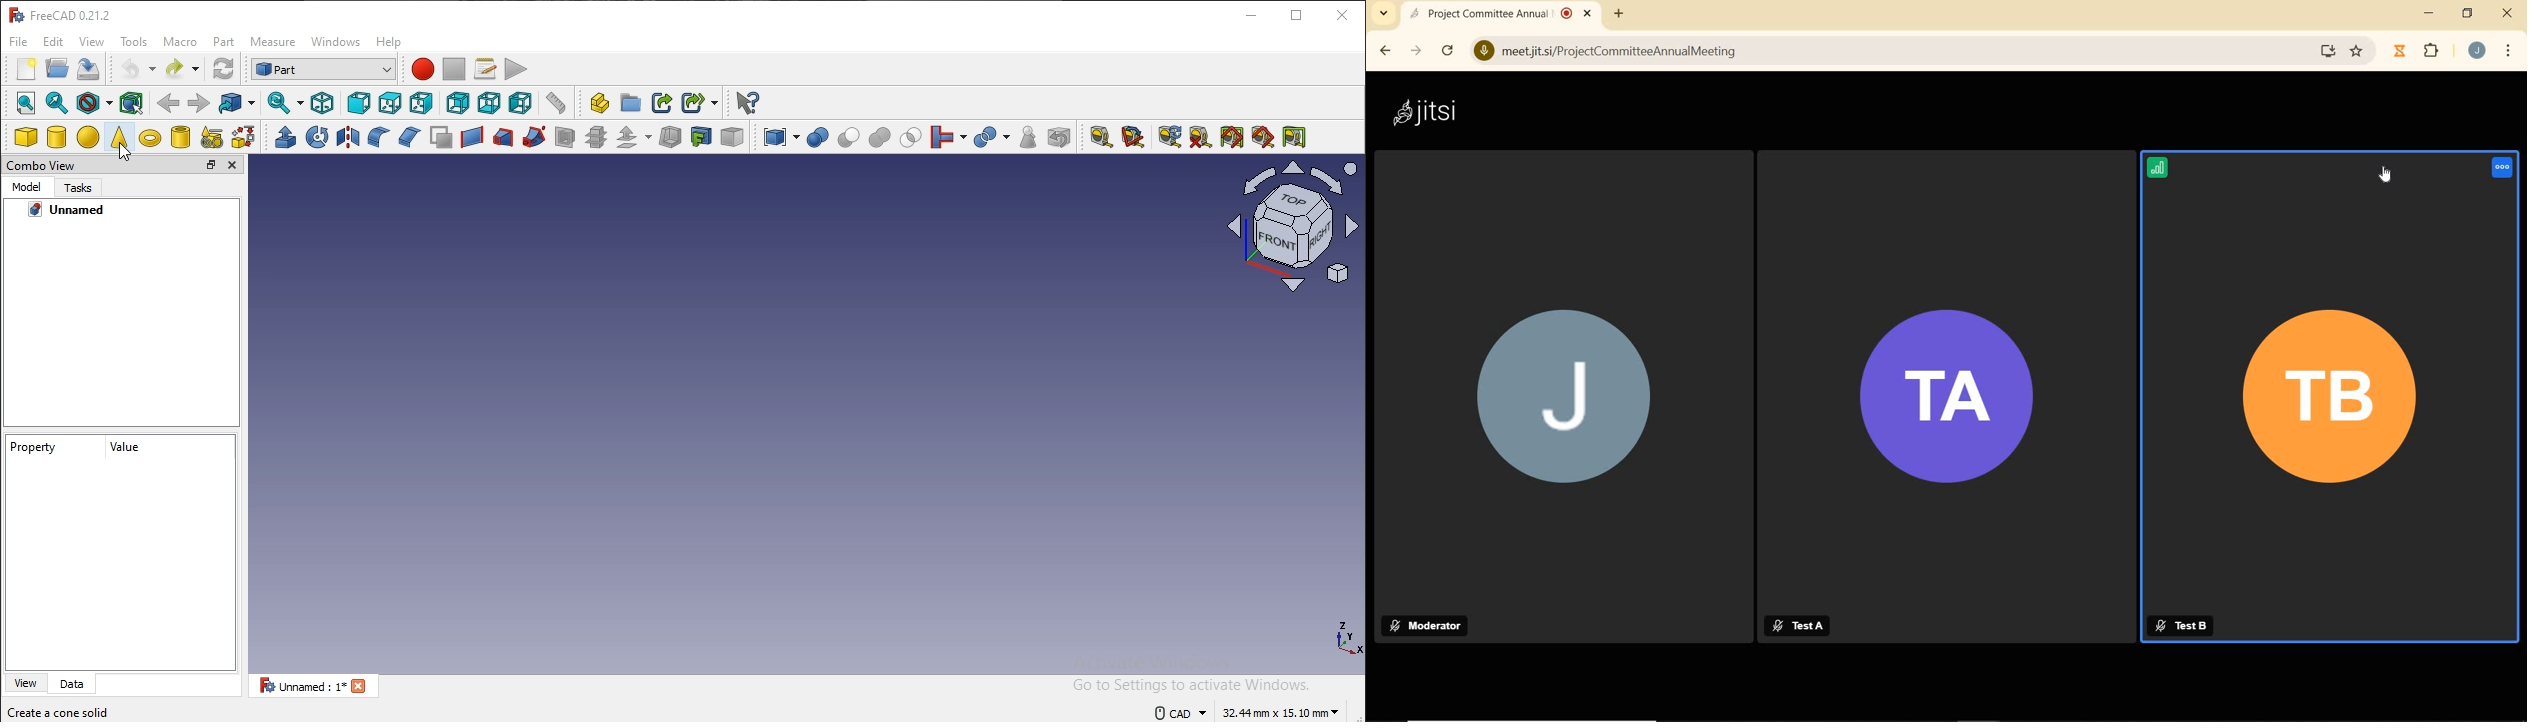 The height and width of the screenshot is (728, 2548). Describe the element at coordinates (235, 104) in the screenshot. I see `go to linked object` at that location.